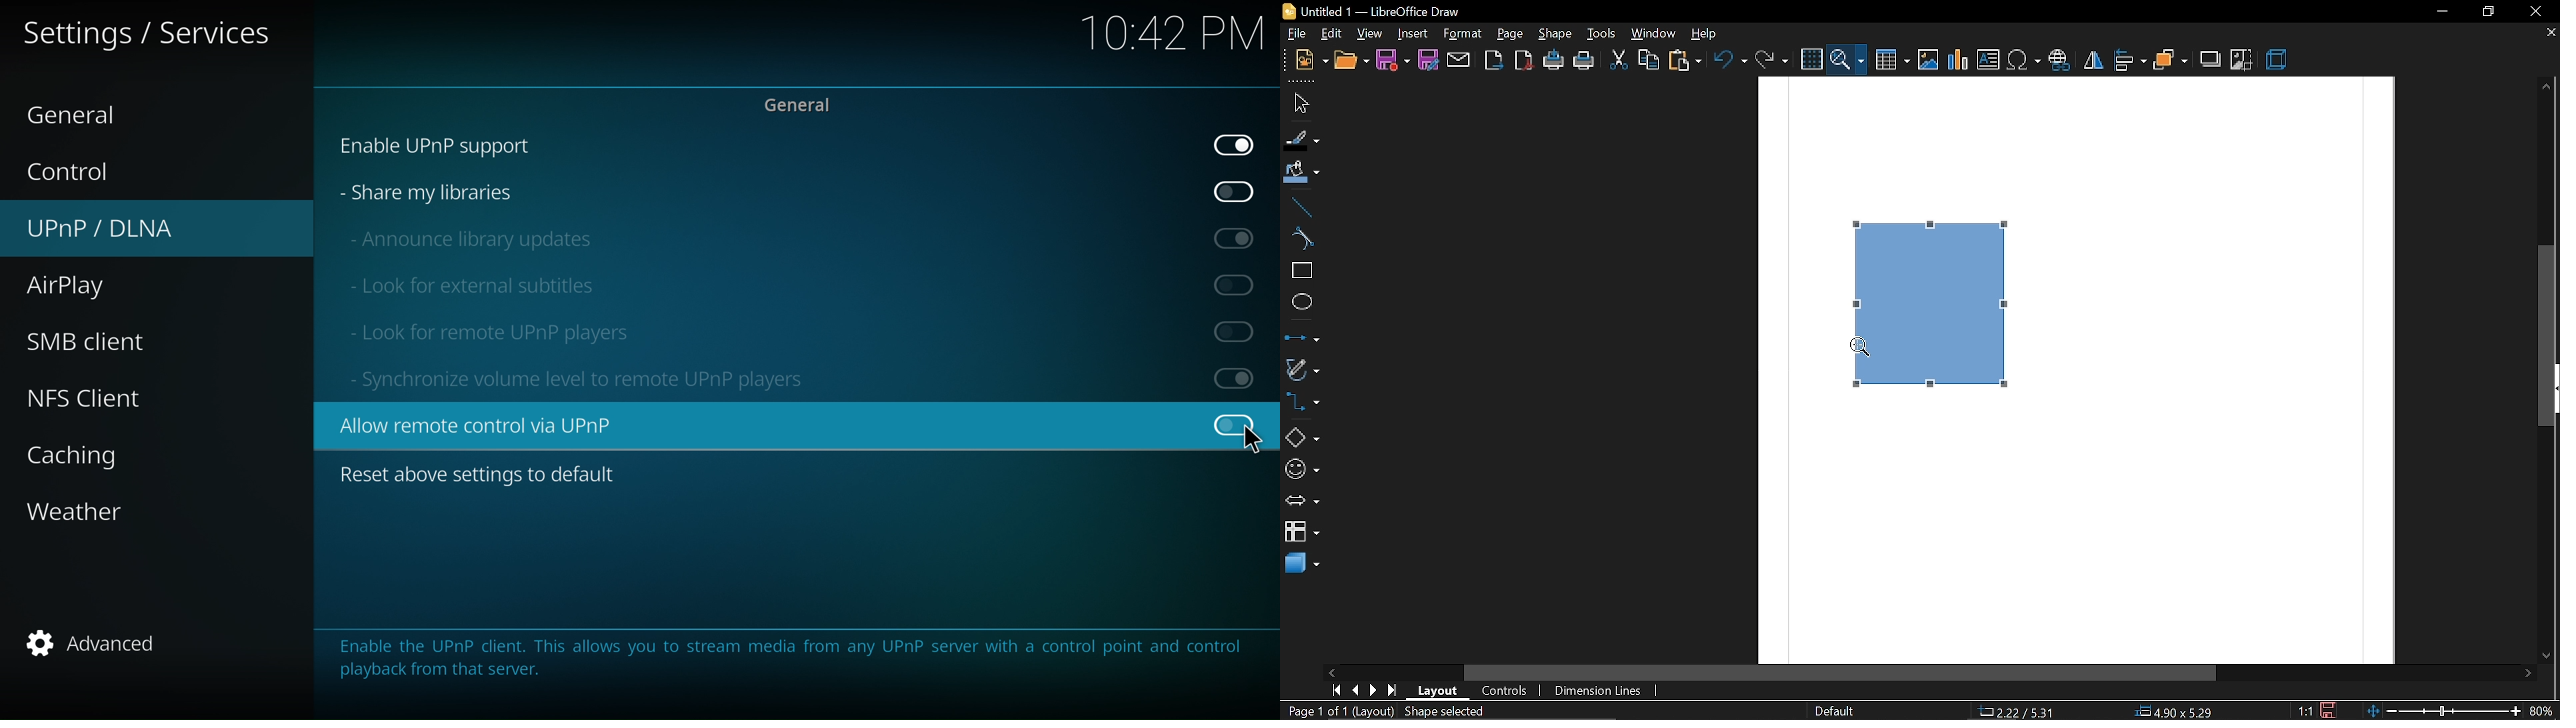  What do you see at coordinates (787, 659) in the screenshot?
I see `Enable the UPnP client. This allows you to stream media from any UPnP server with a control point and control
playback from that server.` at bounding box center [787, 659].